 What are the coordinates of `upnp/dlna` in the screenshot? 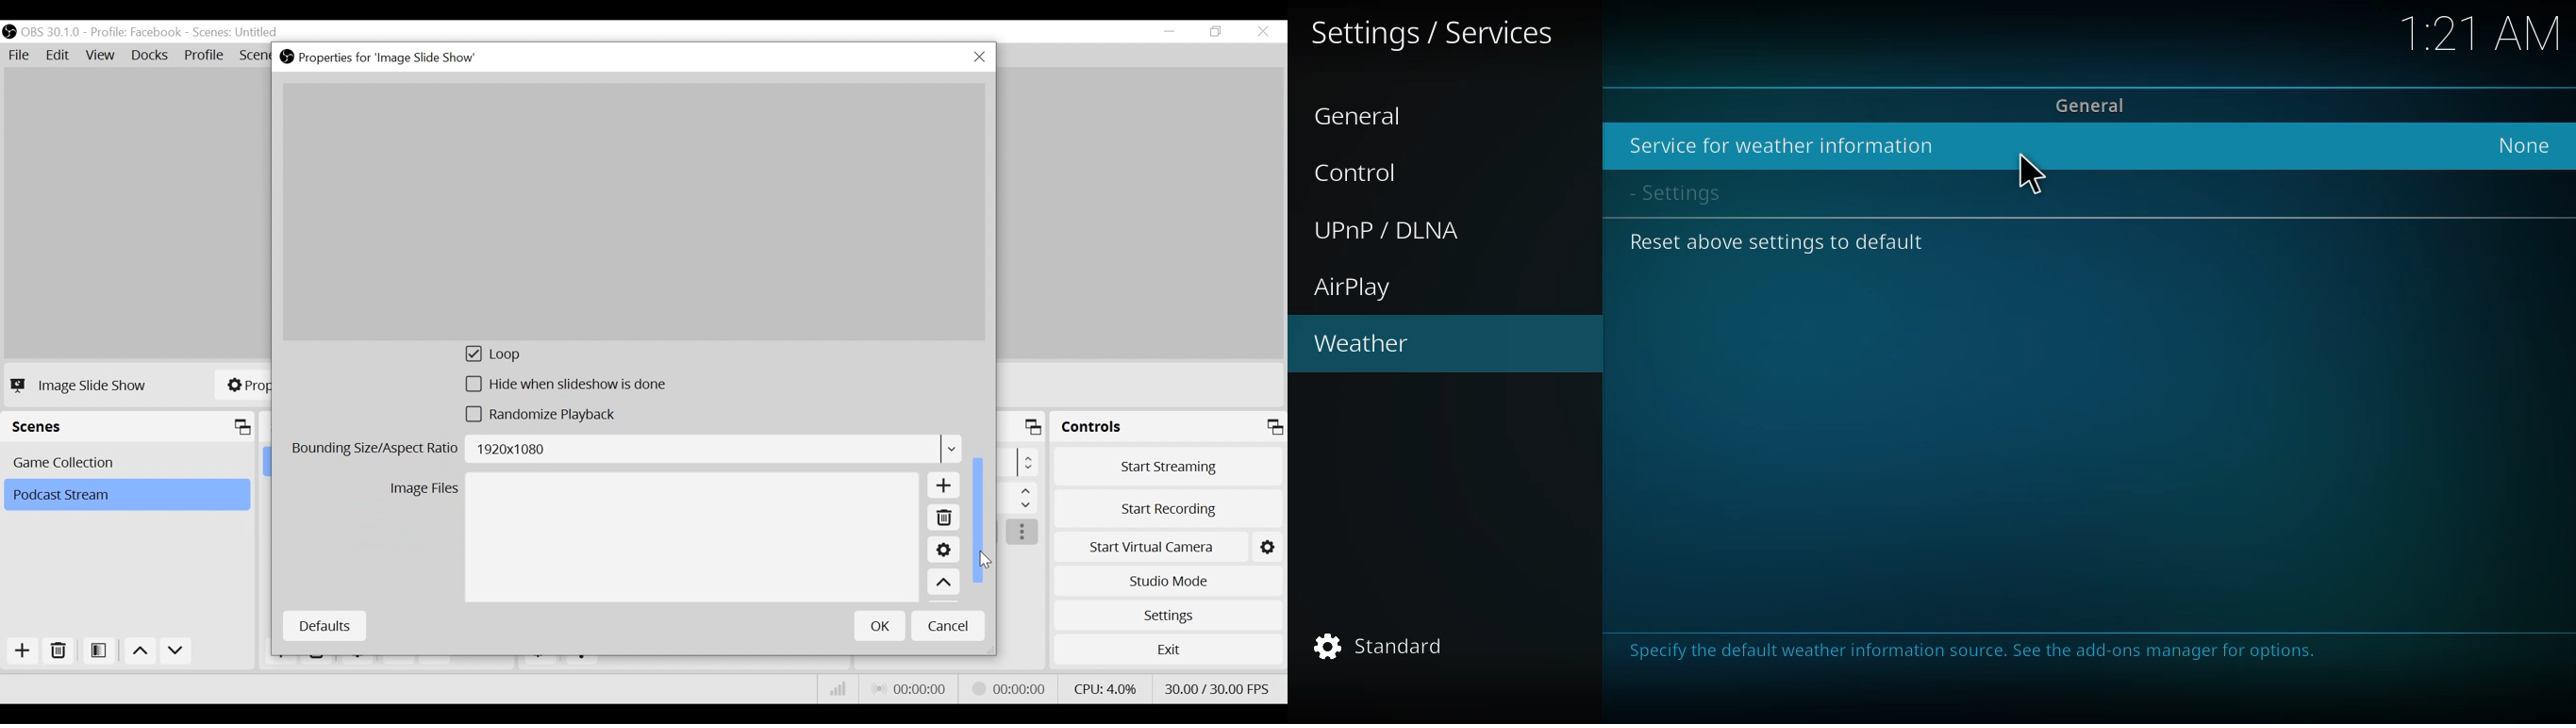 It's located at (1391, 230).